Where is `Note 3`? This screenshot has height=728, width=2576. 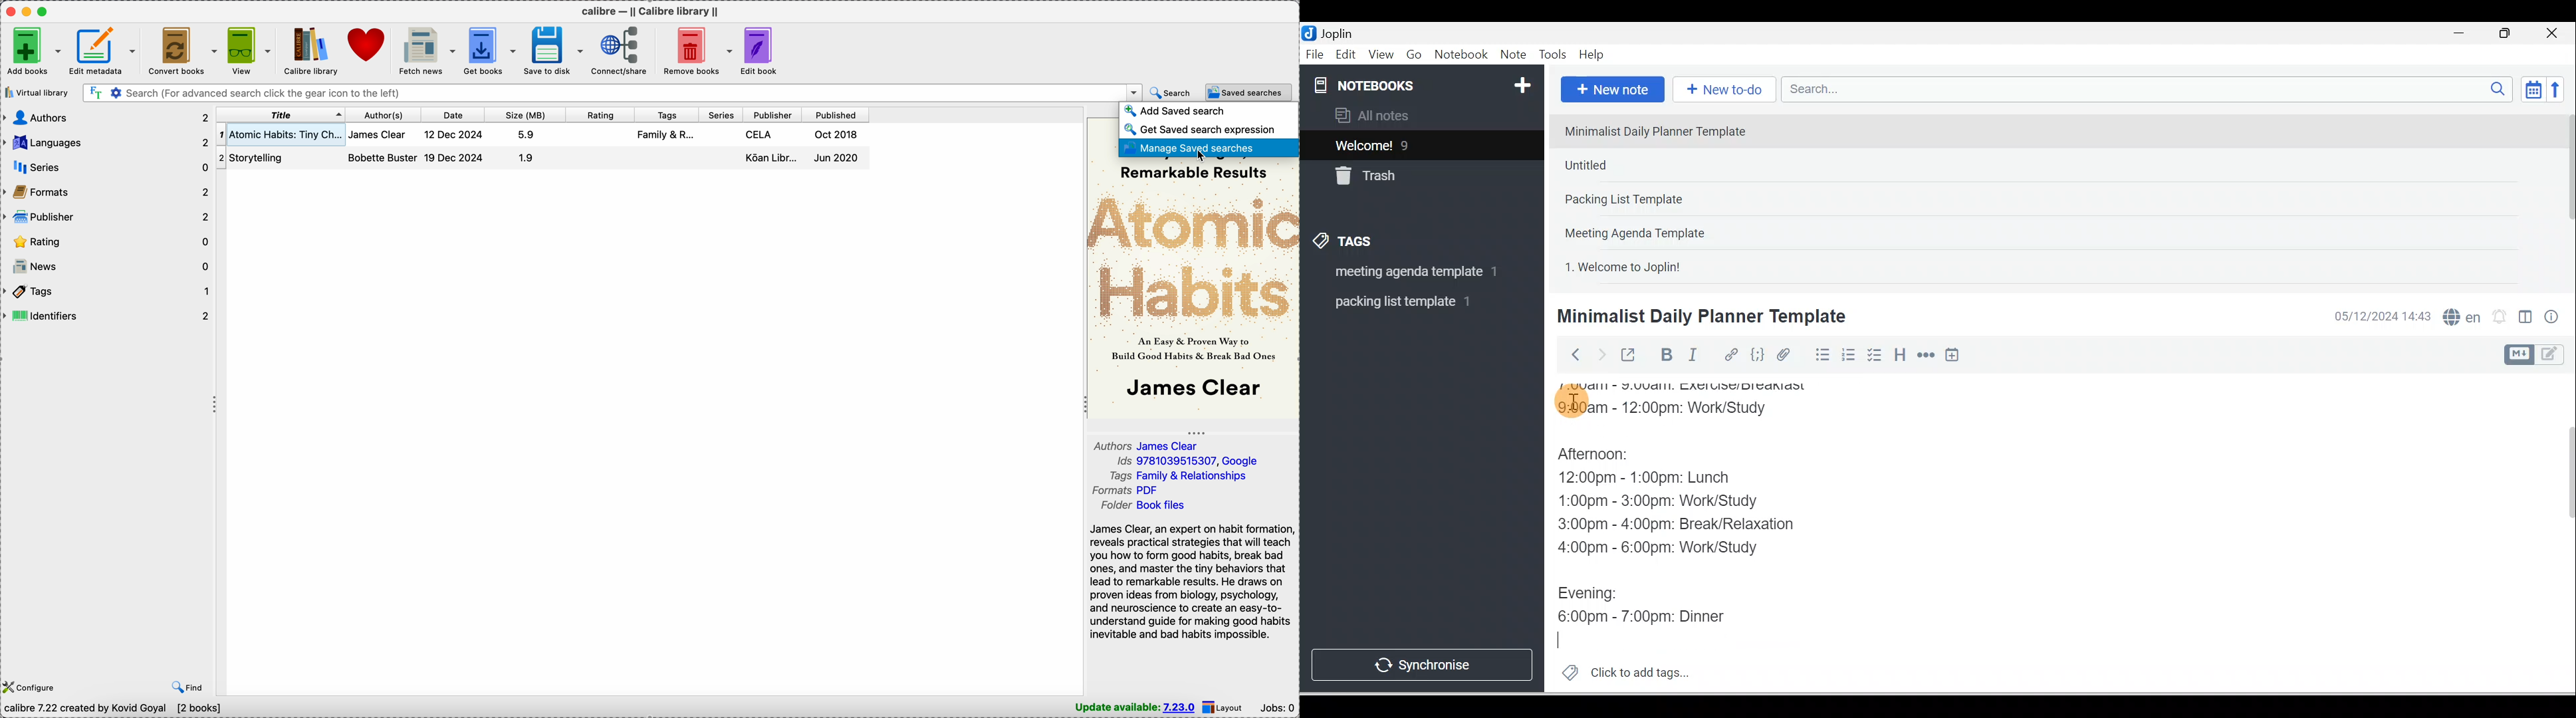
Note 3 is located at coordinates (1666, 200).